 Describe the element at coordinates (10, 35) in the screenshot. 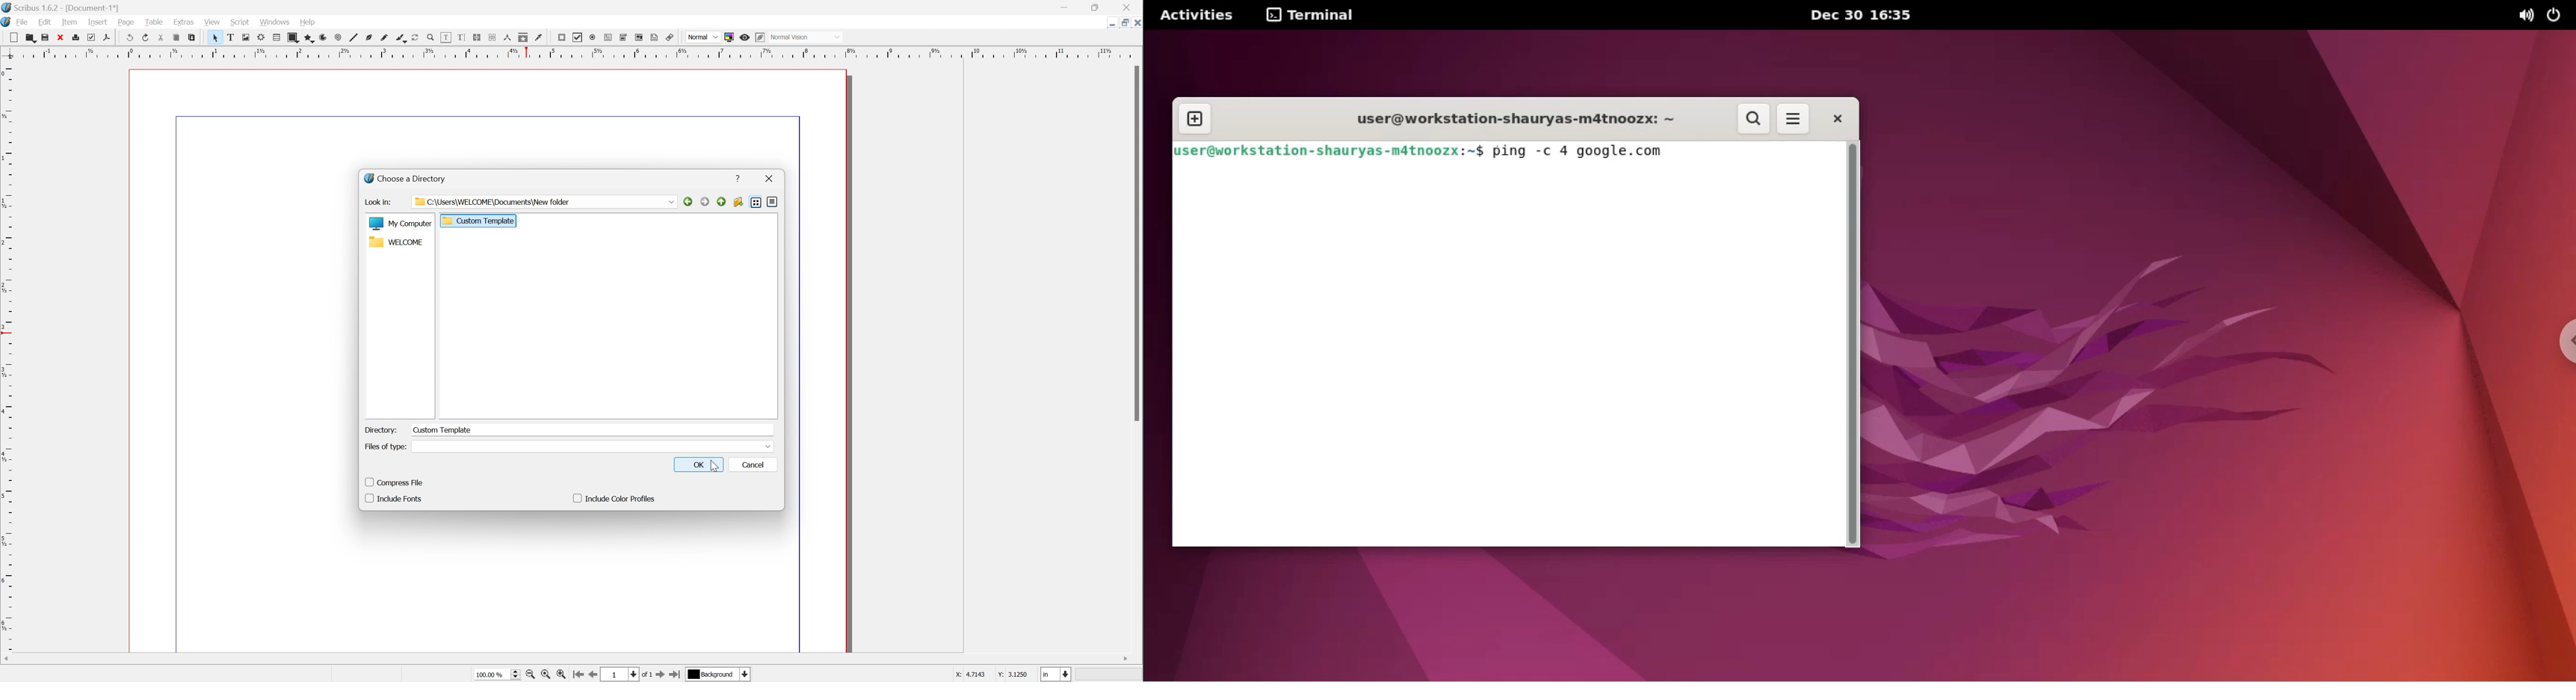

I see `cut` at that location.